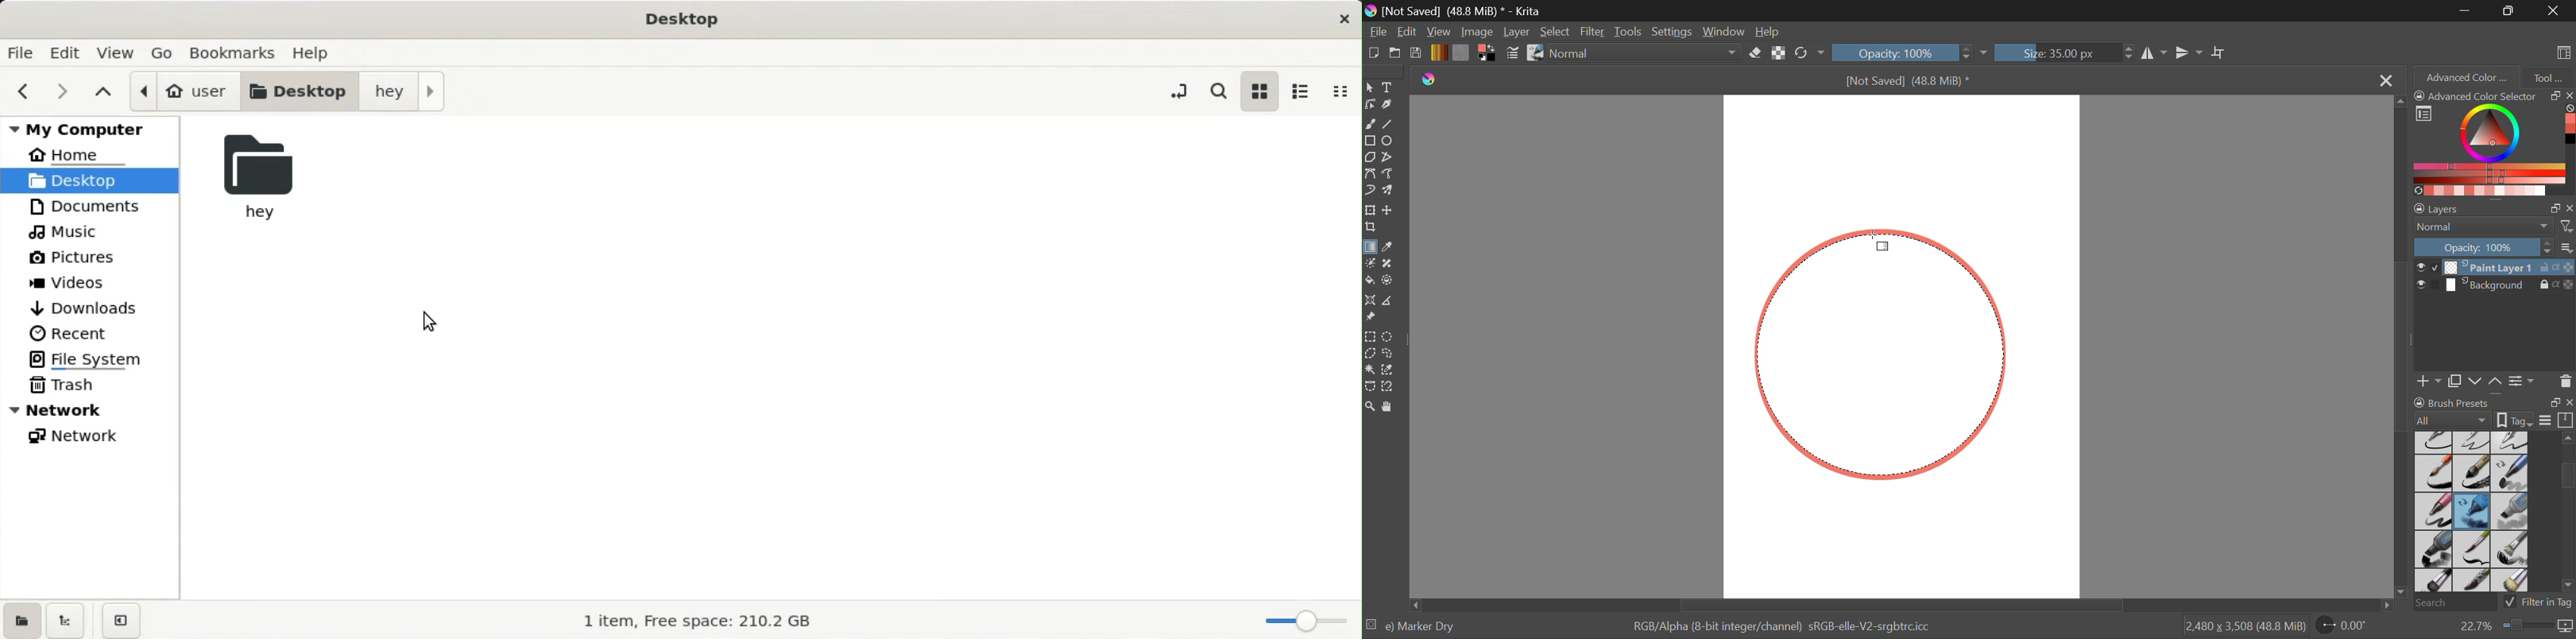 The height and width of the screenshot is (644, 2576). I want to click on Image, so click(1478, 32).